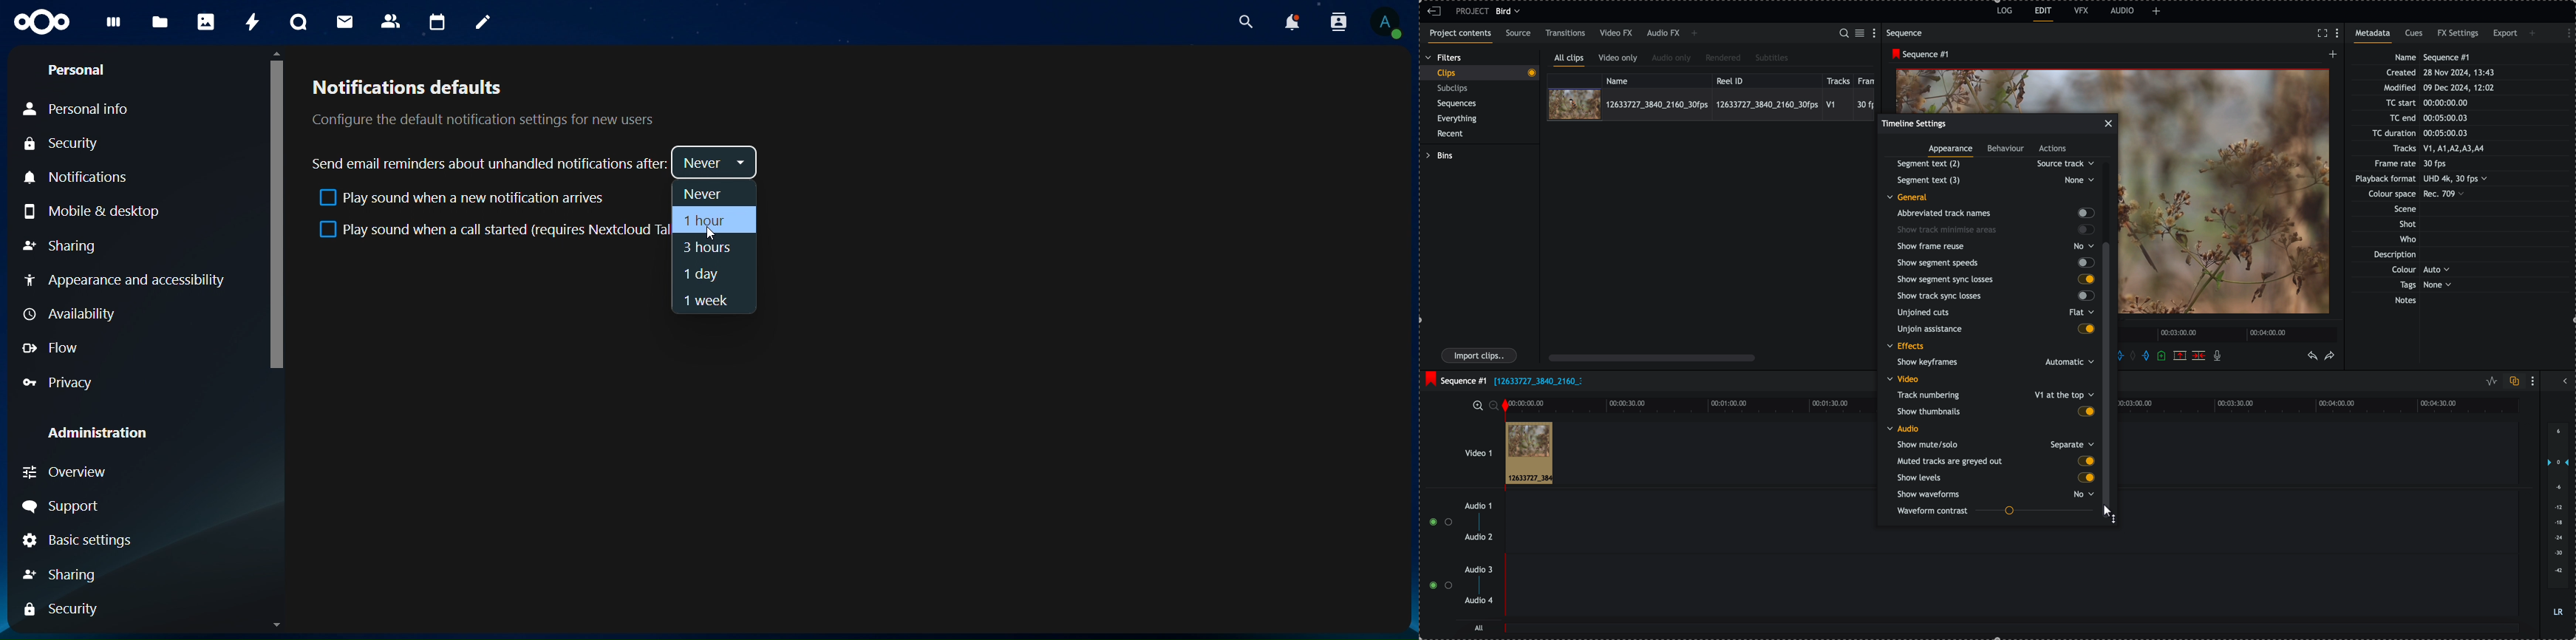 The width and height of the screenshot is (2576, 644). Describe the element at coordinates (1995, 213) in the screenshot. I see `abbreviated track names` at that location.